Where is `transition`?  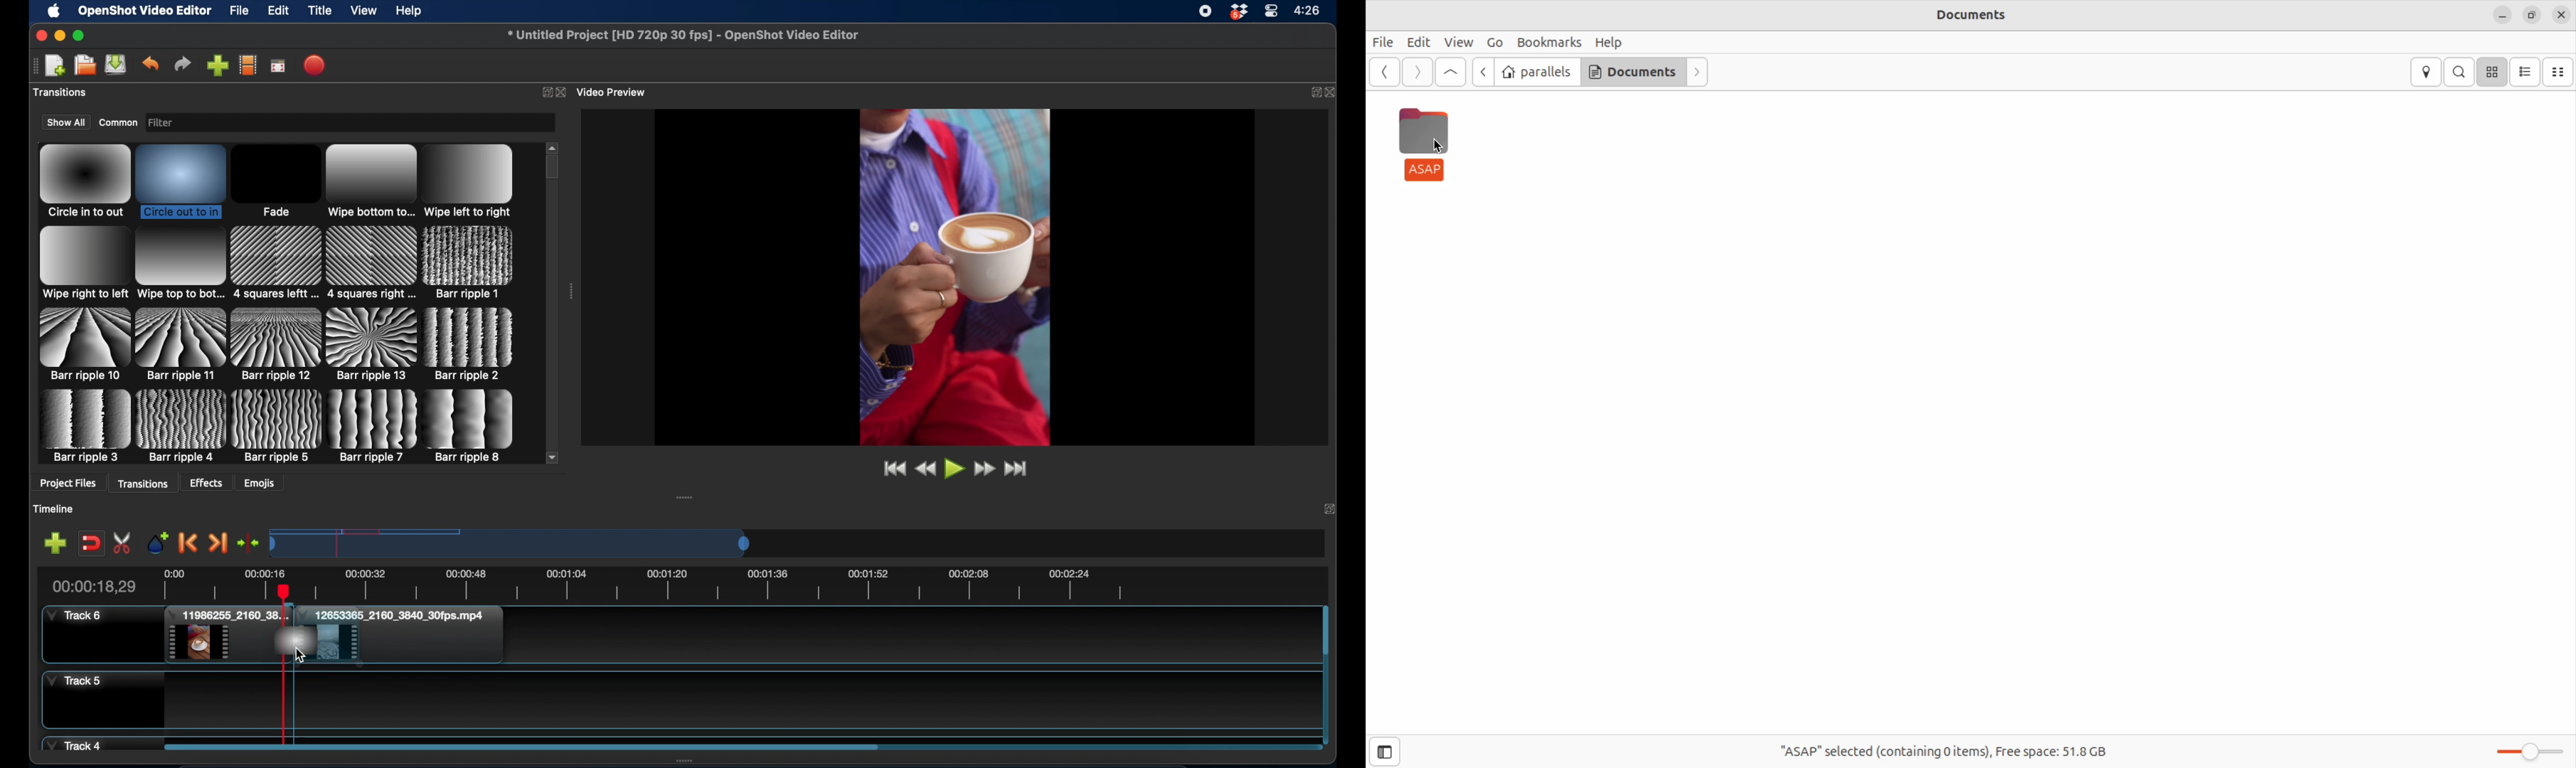
transition is located at coordinates (179, 264).